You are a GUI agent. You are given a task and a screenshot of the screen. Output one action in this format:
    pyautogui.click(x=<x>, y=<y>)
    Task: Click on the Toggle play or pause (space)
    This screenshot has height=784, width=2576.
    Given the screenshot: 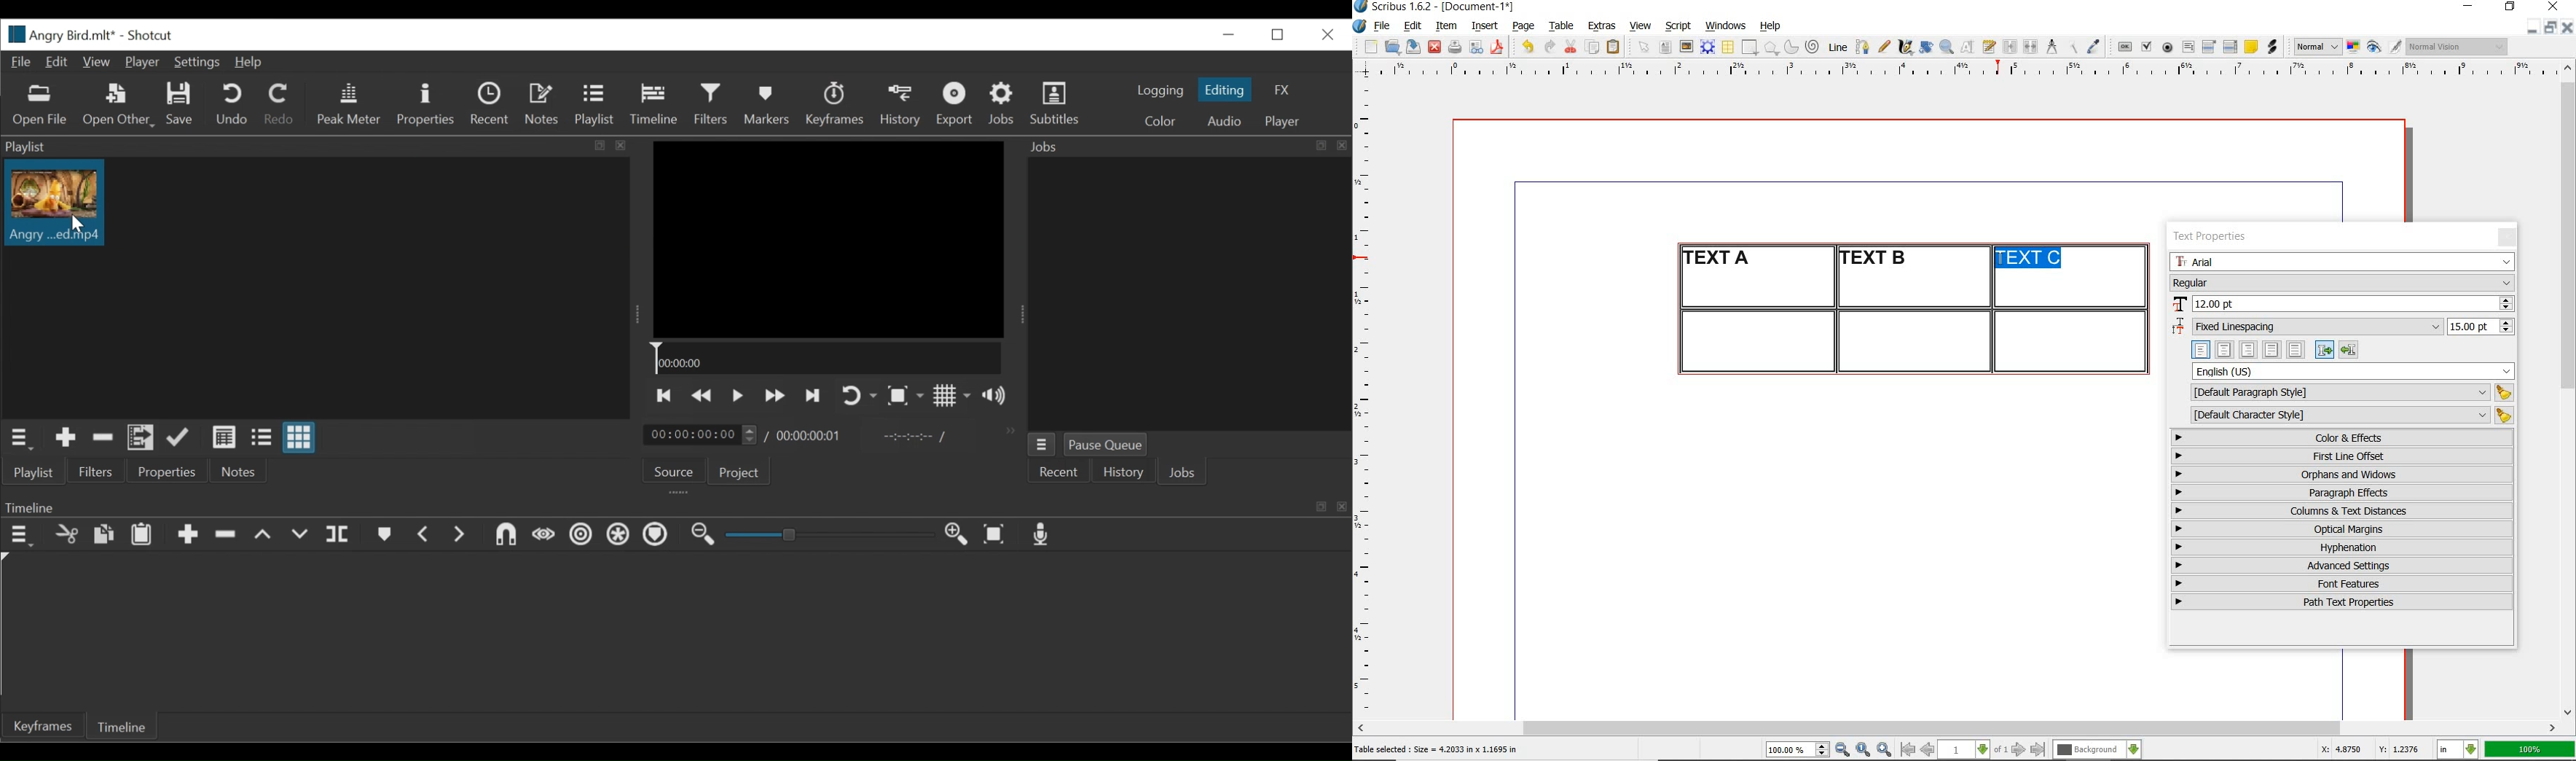 What is the action you would take?
    pyautogui.click(x=737, y=396)
    